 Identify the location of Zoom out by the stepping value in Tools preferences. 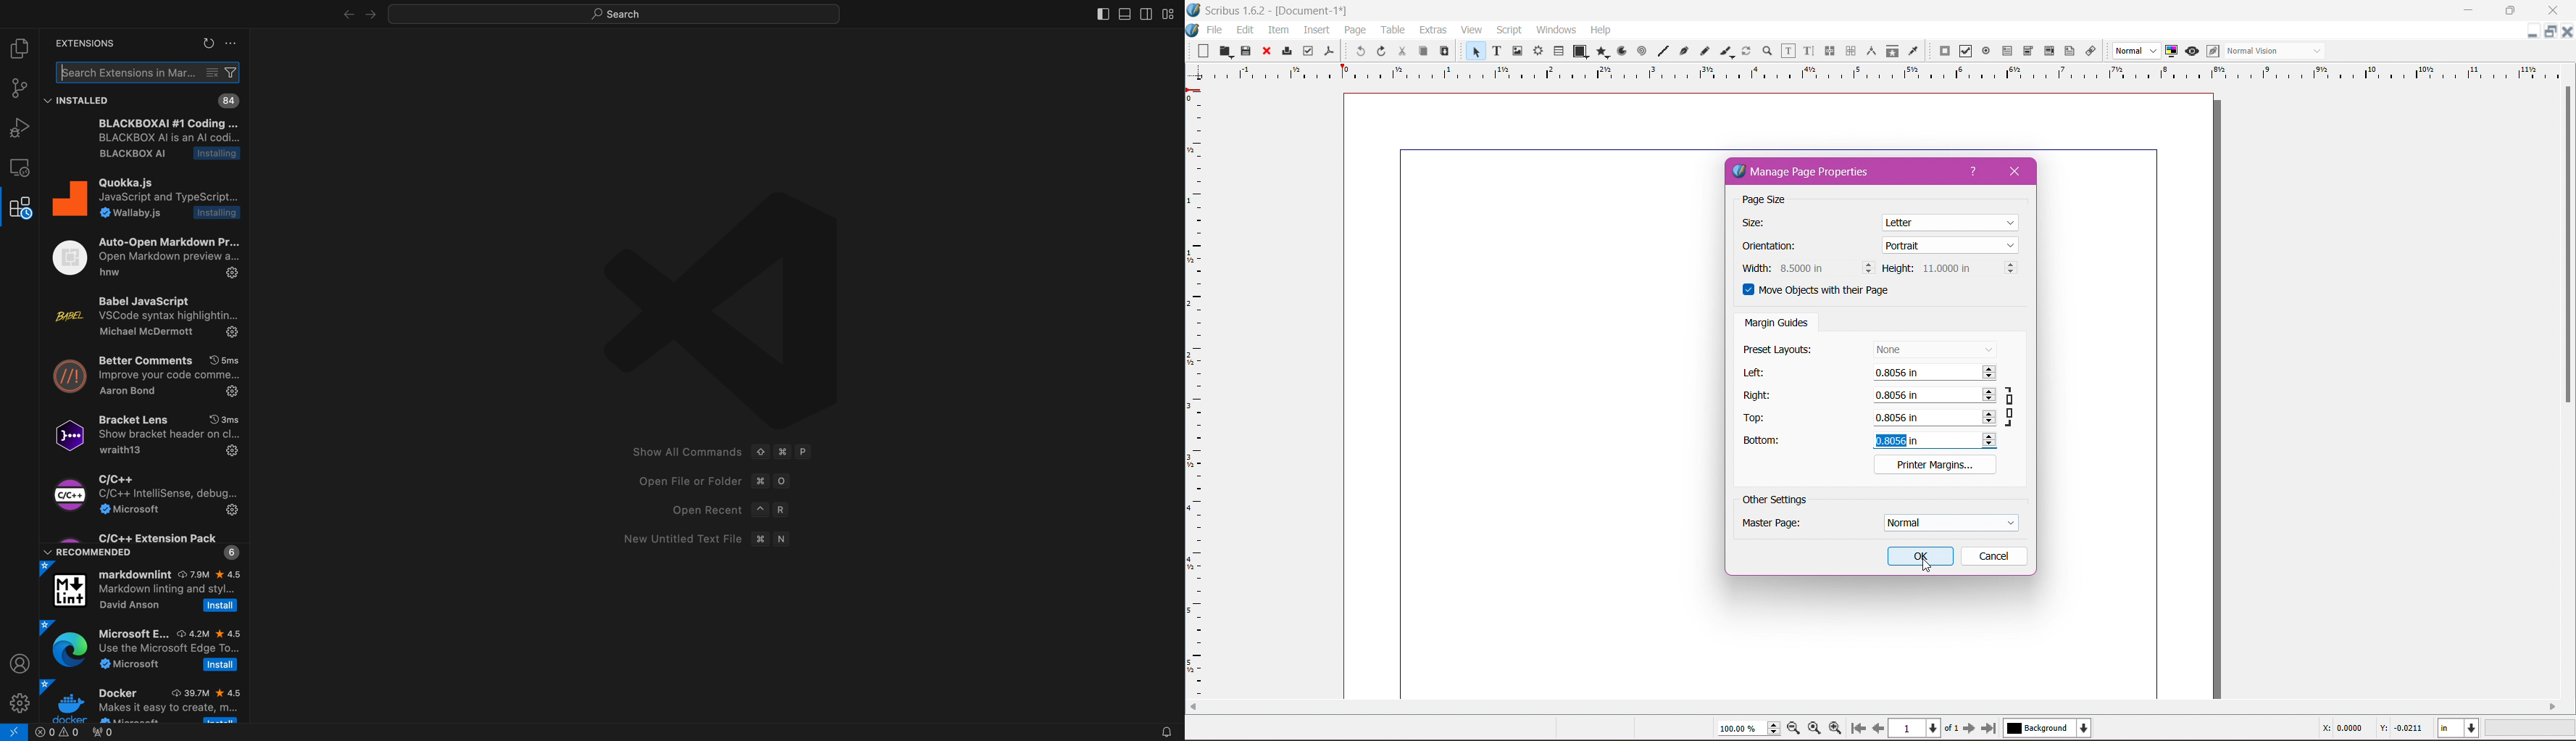
(1794, 729).